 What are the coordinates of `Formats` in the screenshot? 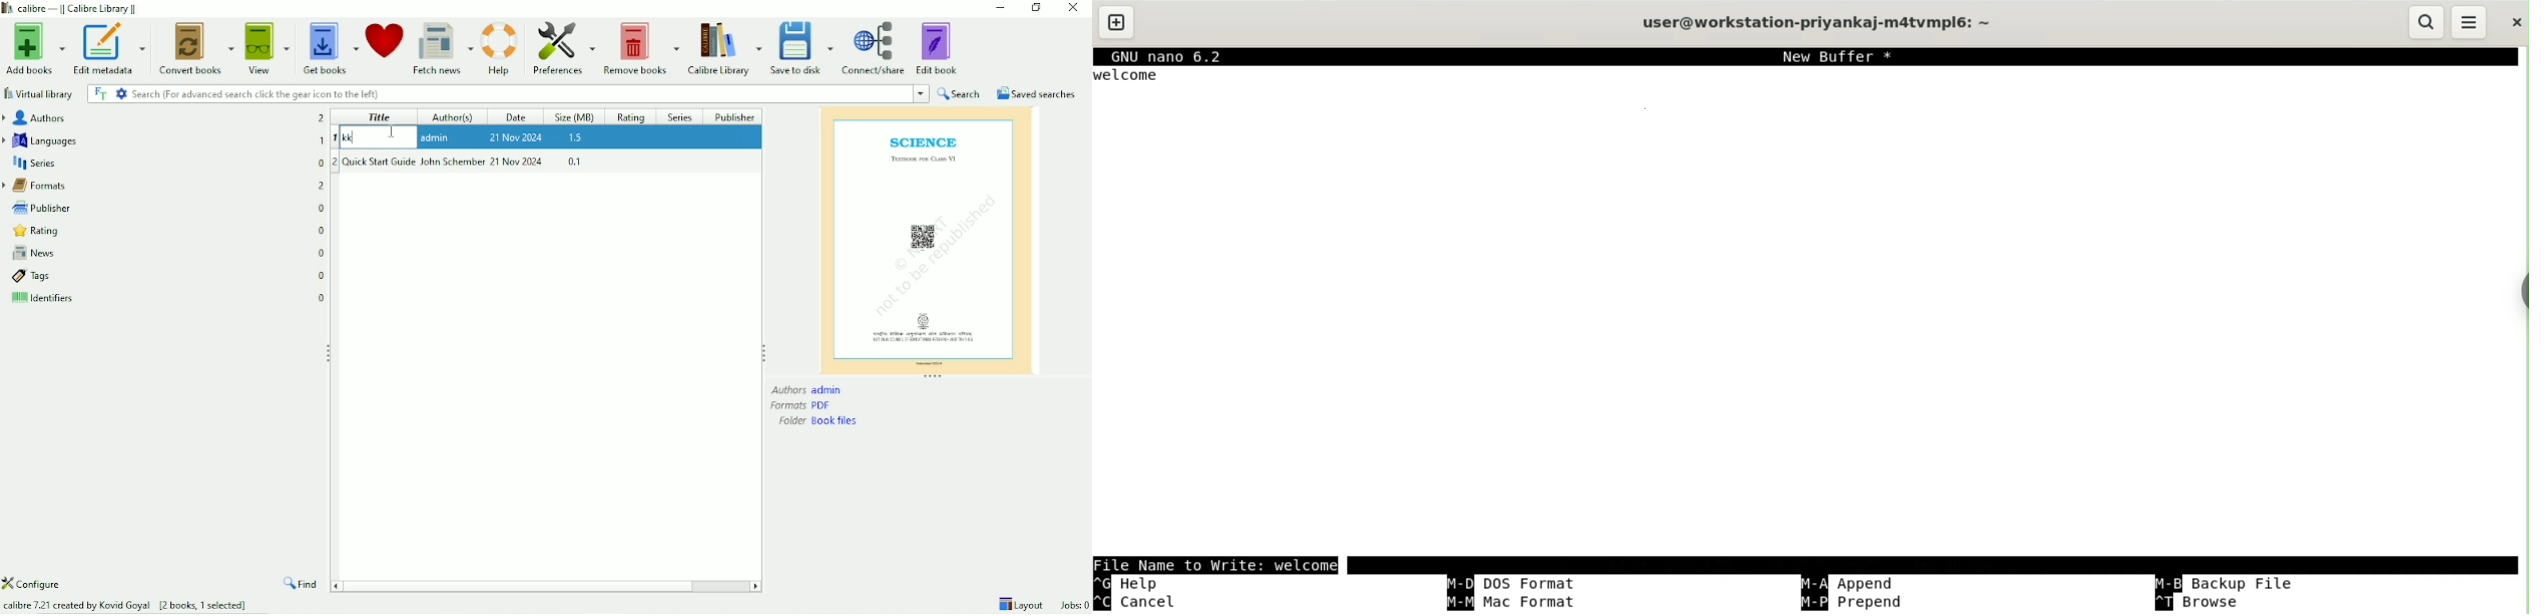 It's located at (38, 186).